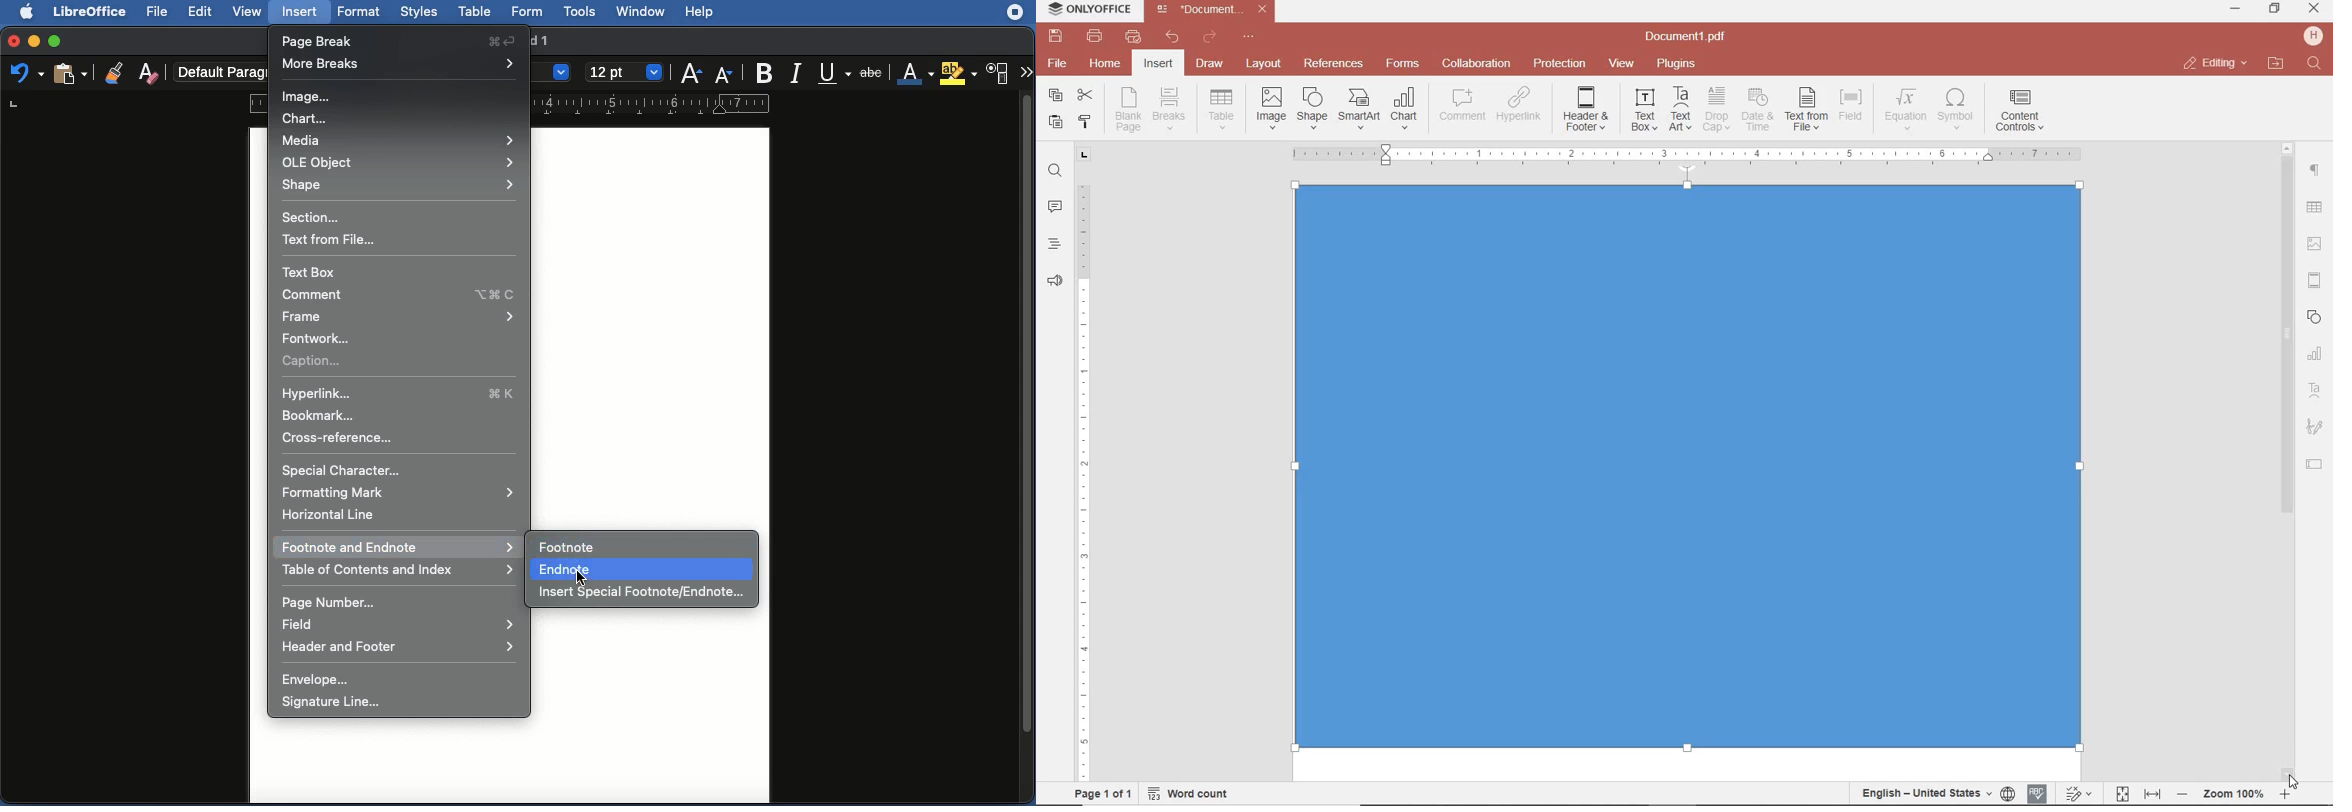 This screenshot has height=812, width=2352. What do you see at coordinates (836, 73) in the screenshot?
I see `Underline` at bounding box center [836, 73].